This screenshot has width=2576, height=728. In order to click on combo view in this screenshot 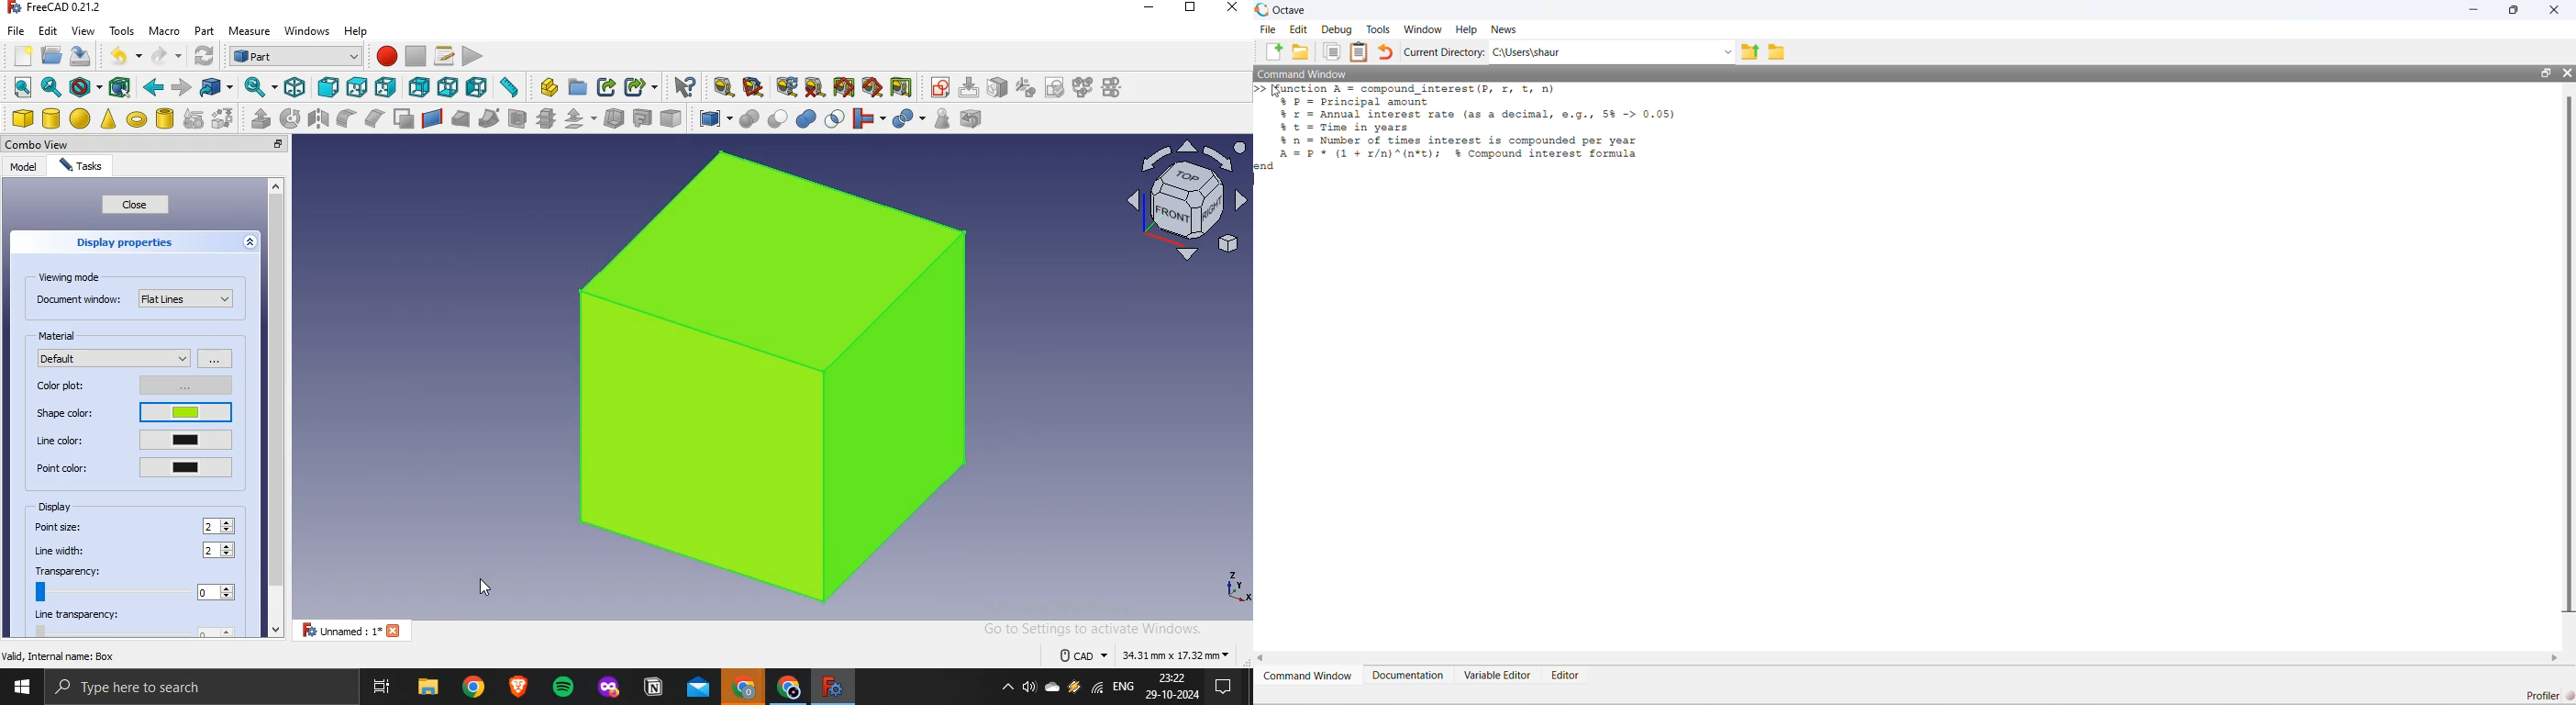, I will do `click(41, 144)`.